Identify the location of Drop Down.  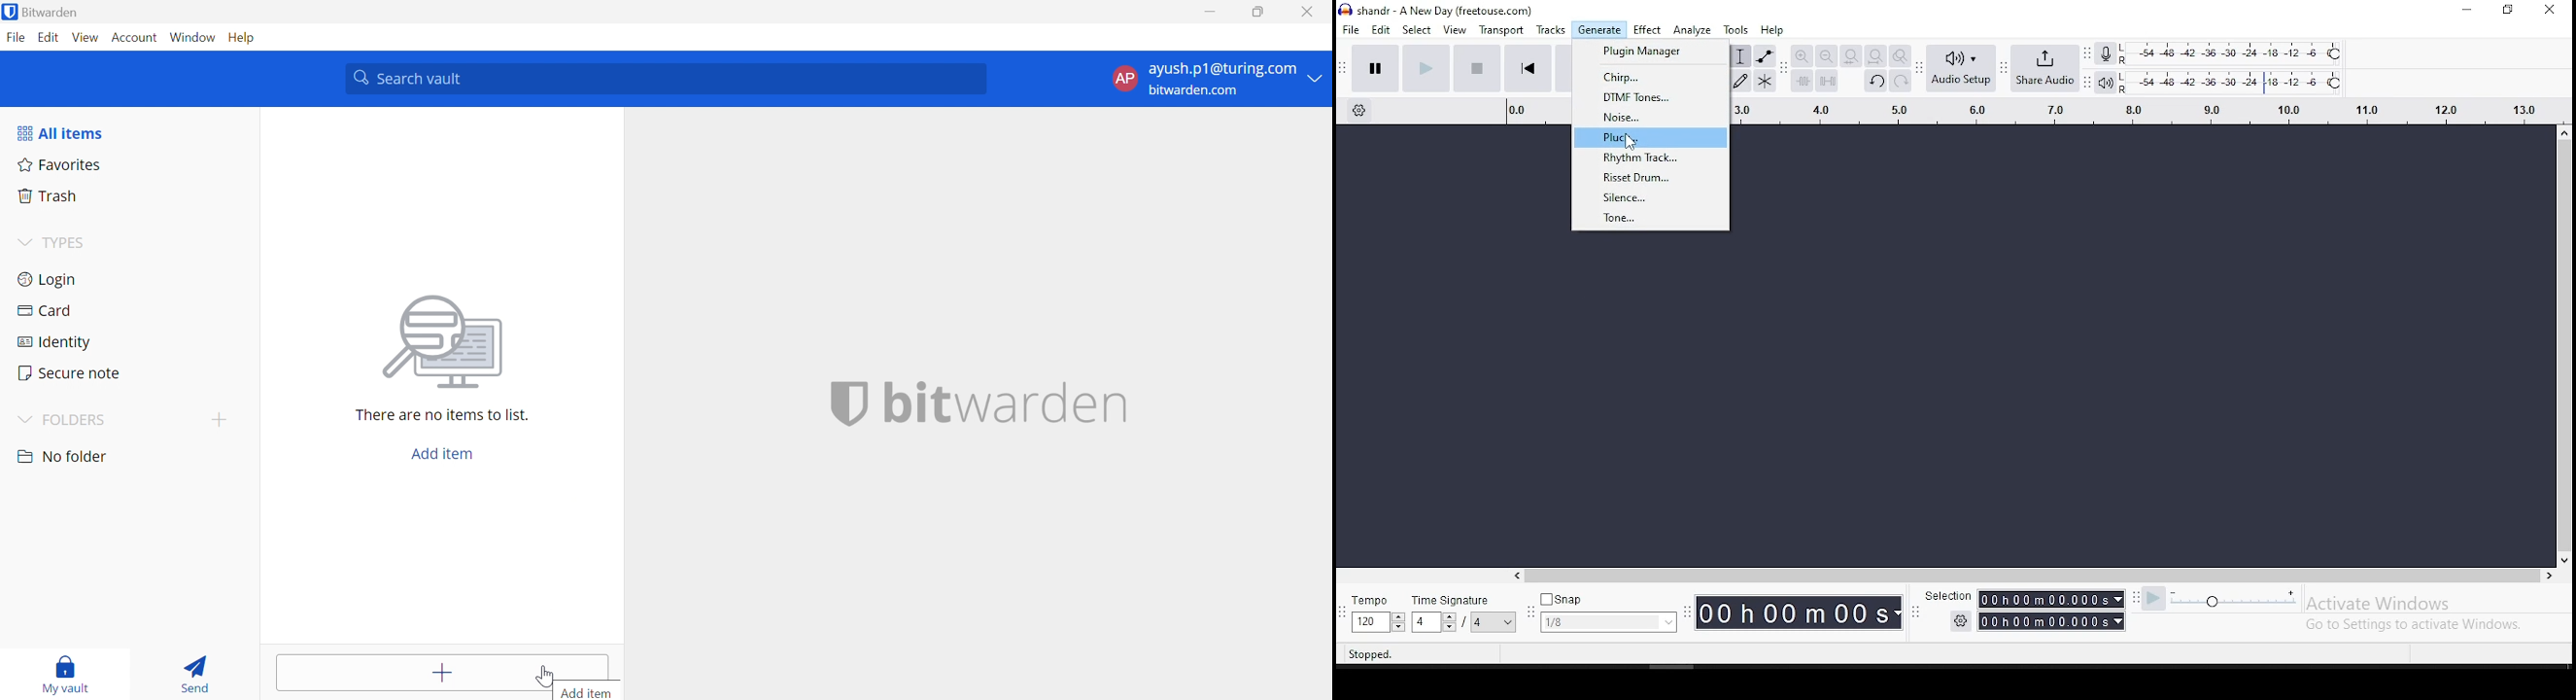
(219, 419).